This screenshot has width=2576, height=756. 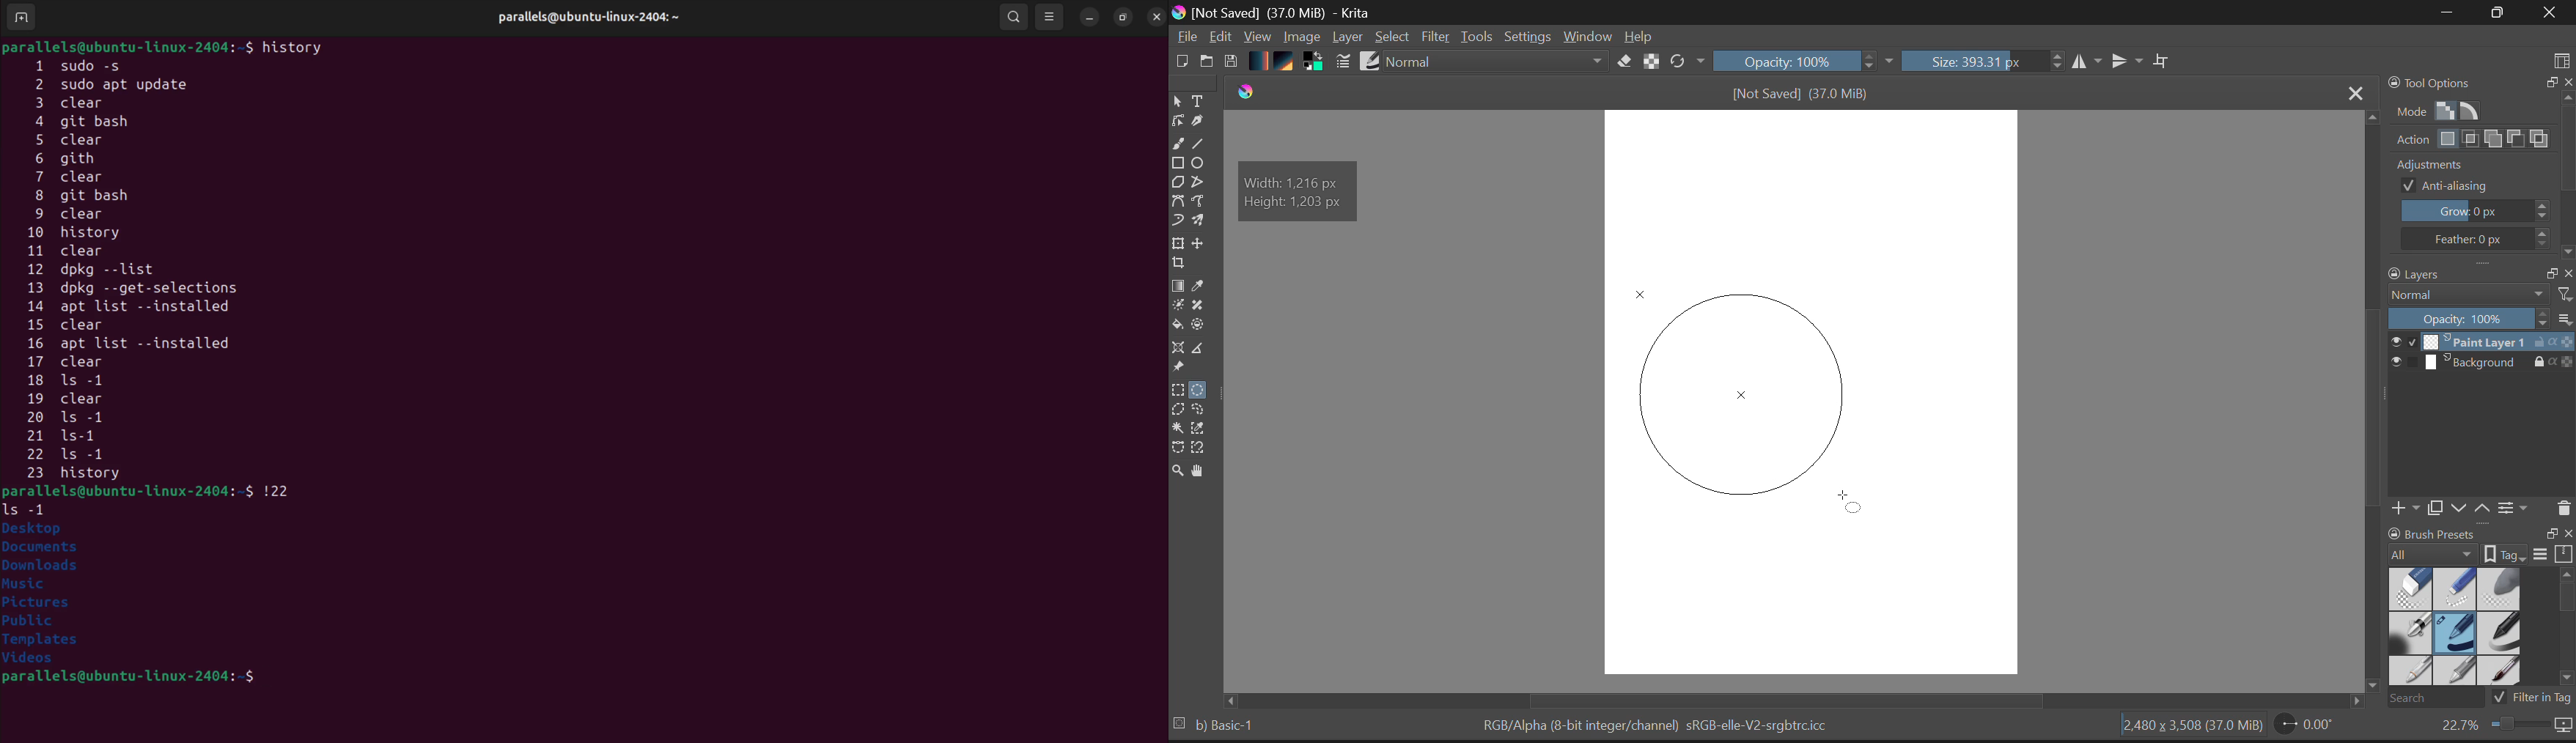 What do you see at coordinates (1852, 503) in the screenshot?
I see `MOUSE_UP Cursor Position` at bounding box center [1852, 503].